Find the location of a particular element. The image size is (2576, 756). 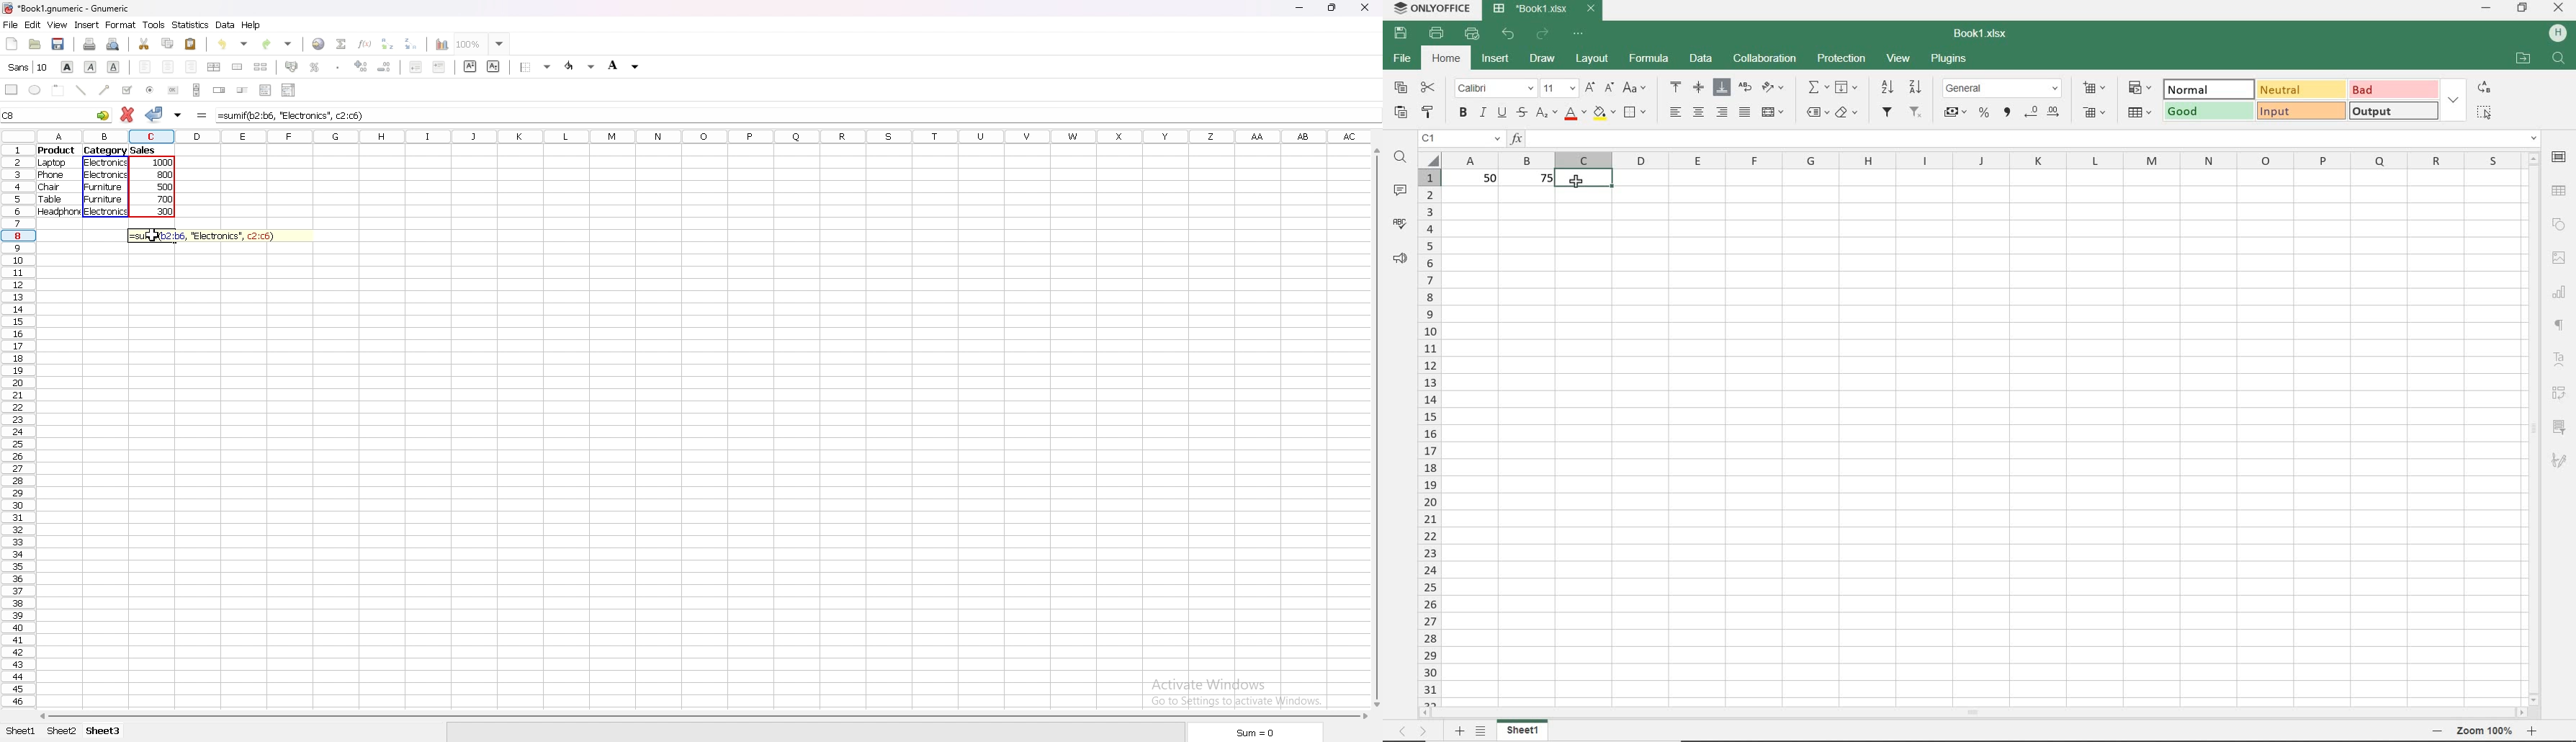

delete cells is located at coordinates (2092, 111).